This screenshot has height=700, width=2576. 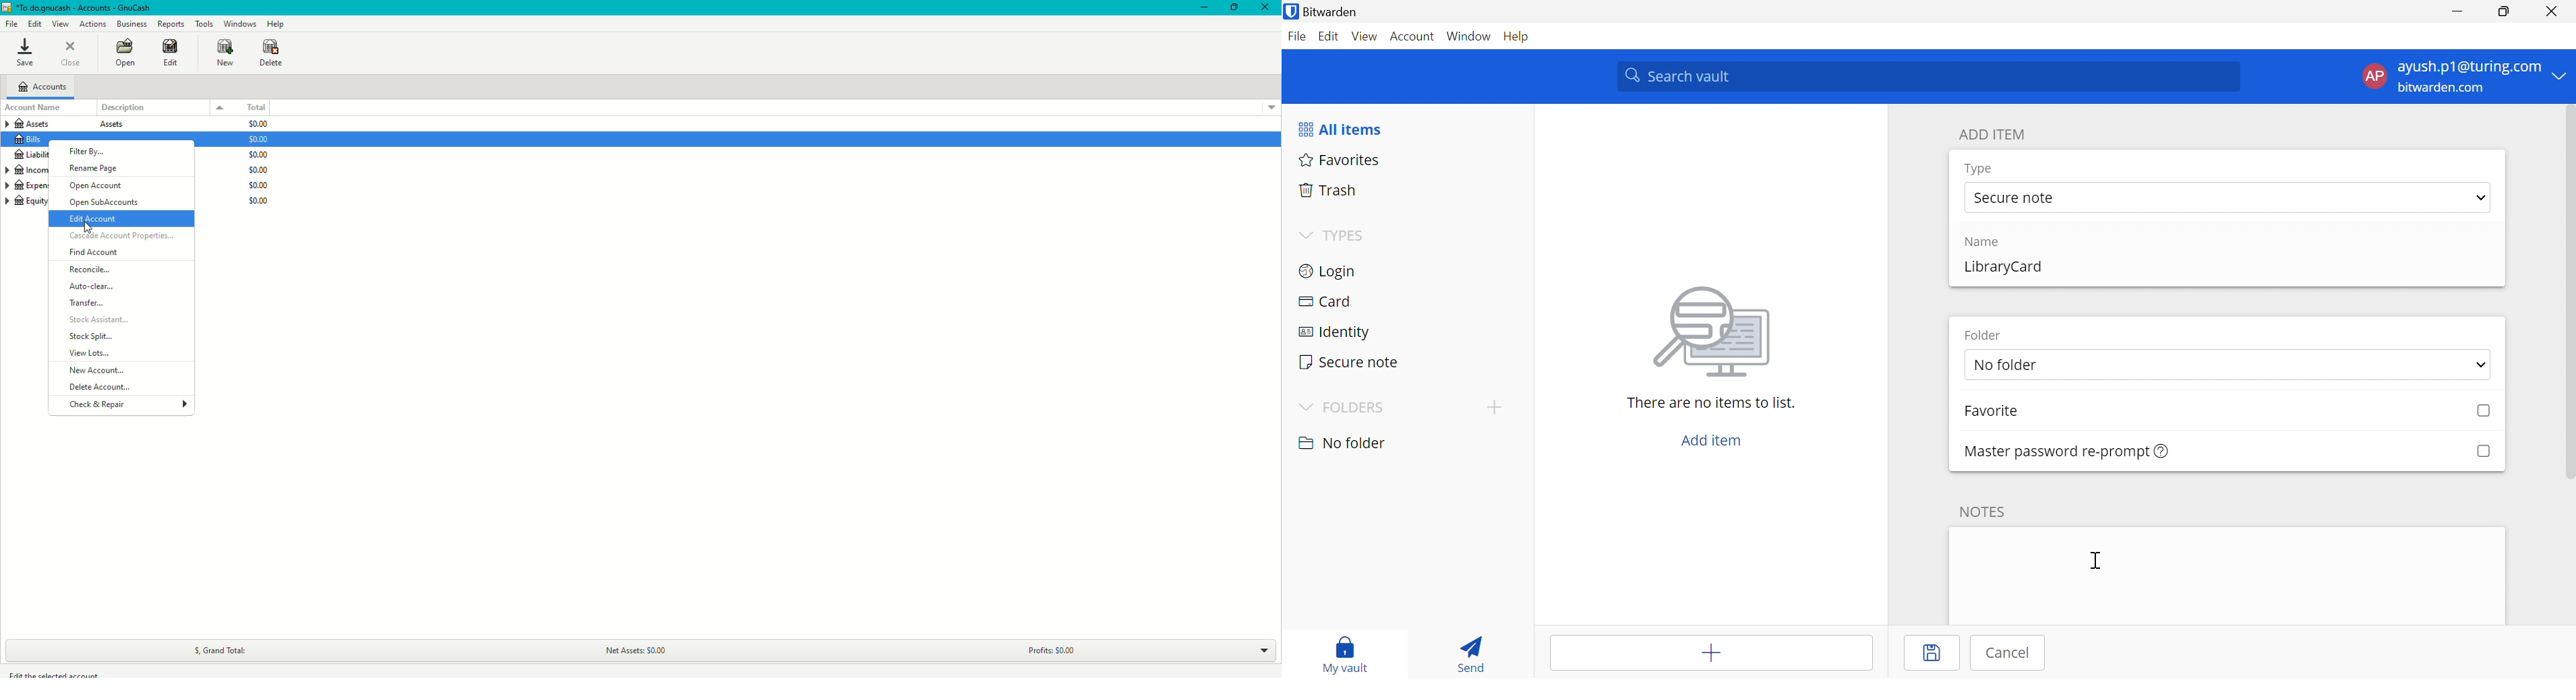 I want to click on Add folder, so click(x=1493, y=406).